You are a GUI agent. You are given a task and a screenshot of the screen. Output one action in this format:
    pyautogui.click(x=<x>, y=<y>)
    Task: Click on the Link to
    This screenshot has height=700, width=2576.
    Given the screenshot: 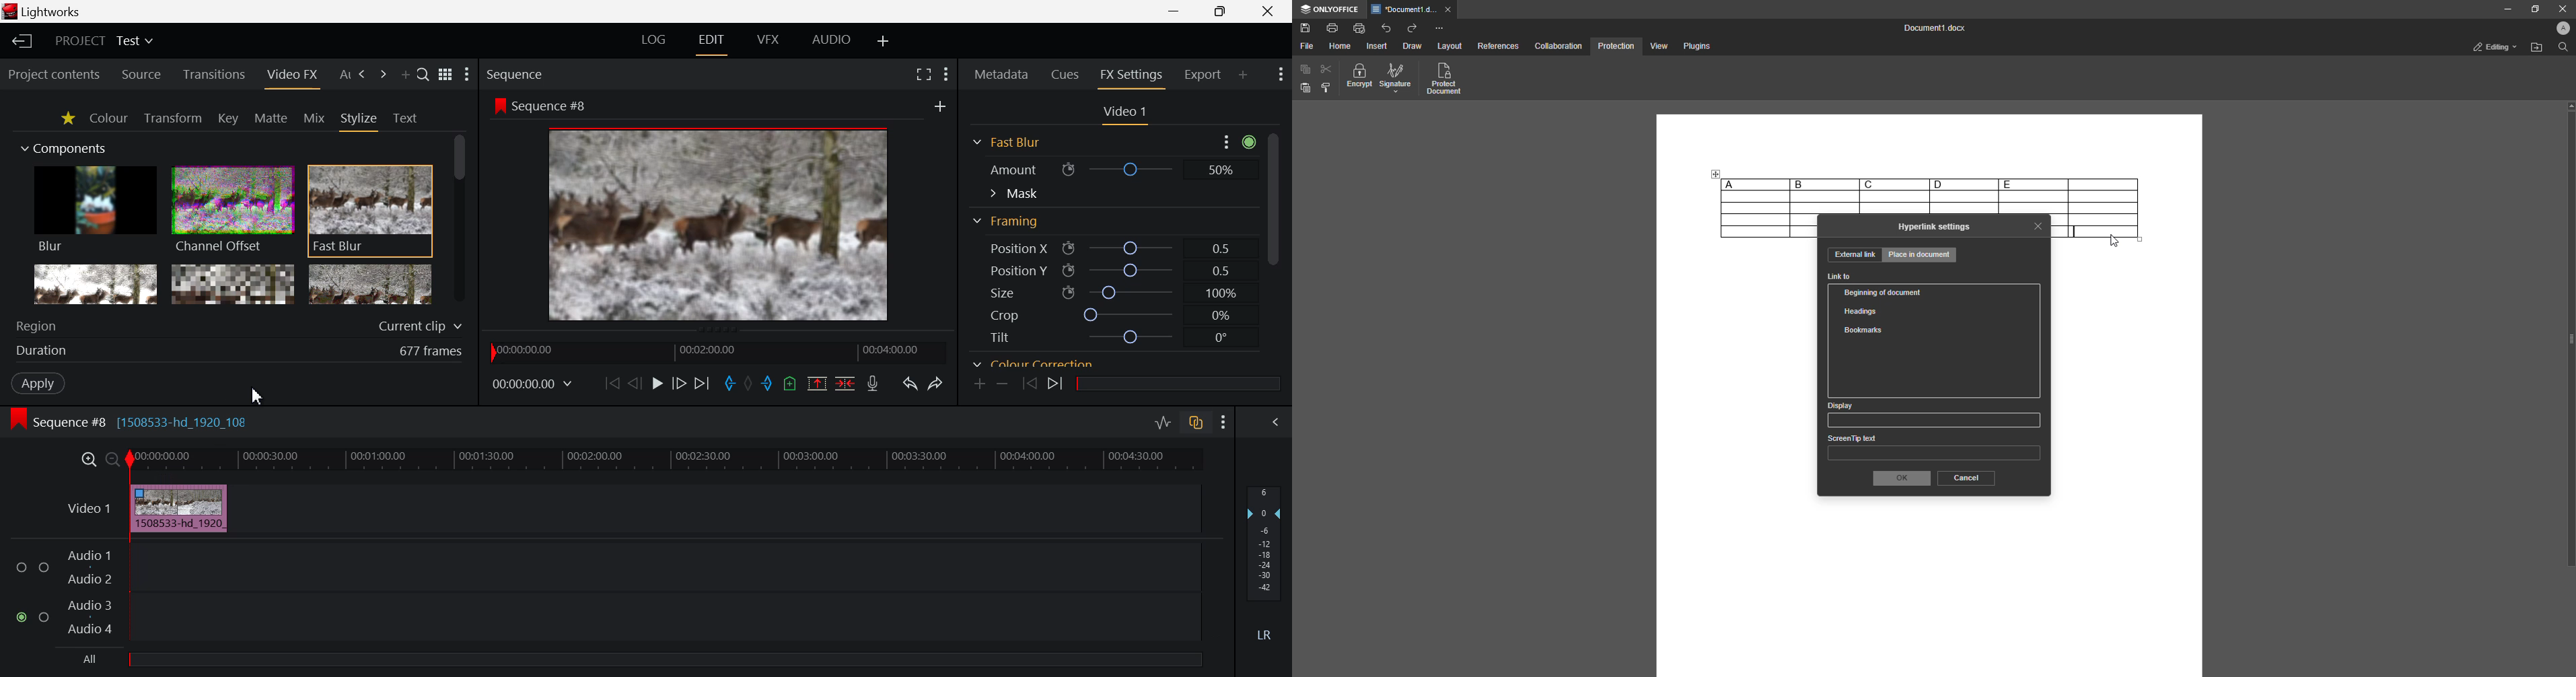 What is the action you would take?
    pyautogui.click(x=1840, y=277)
    